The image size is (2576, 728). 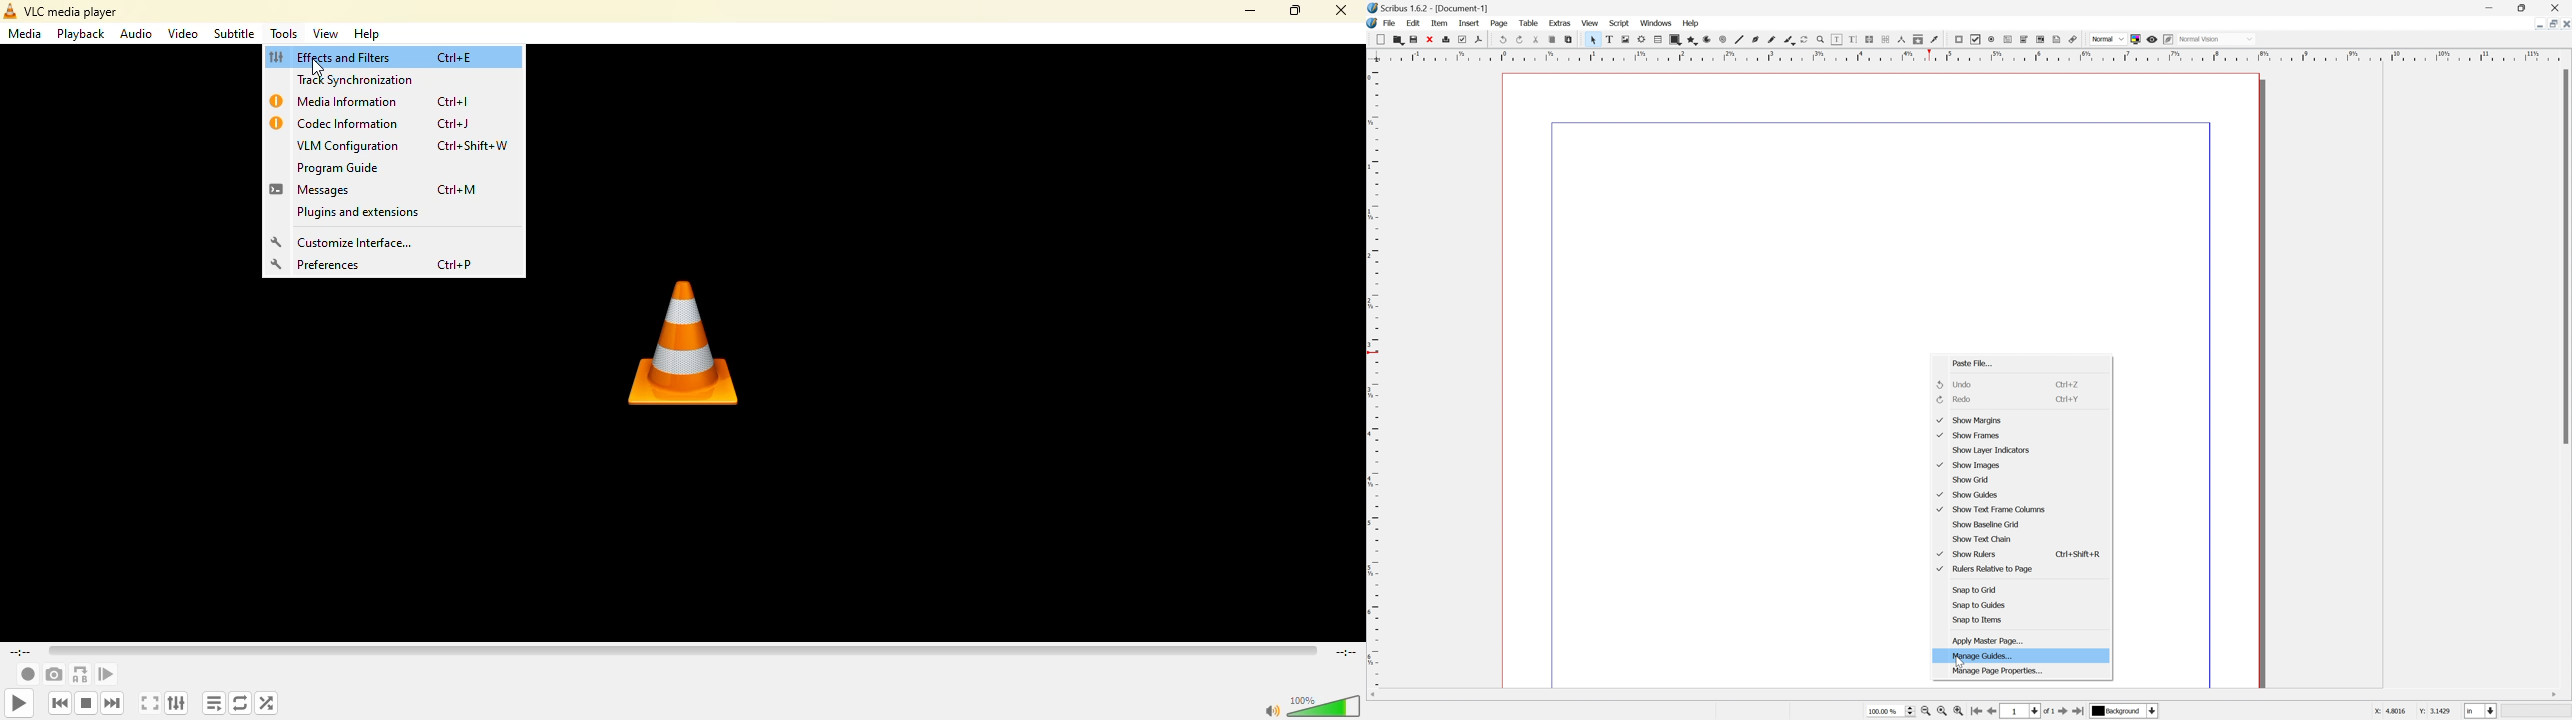 I want to click on show grid, so click(x=1971, y=479).